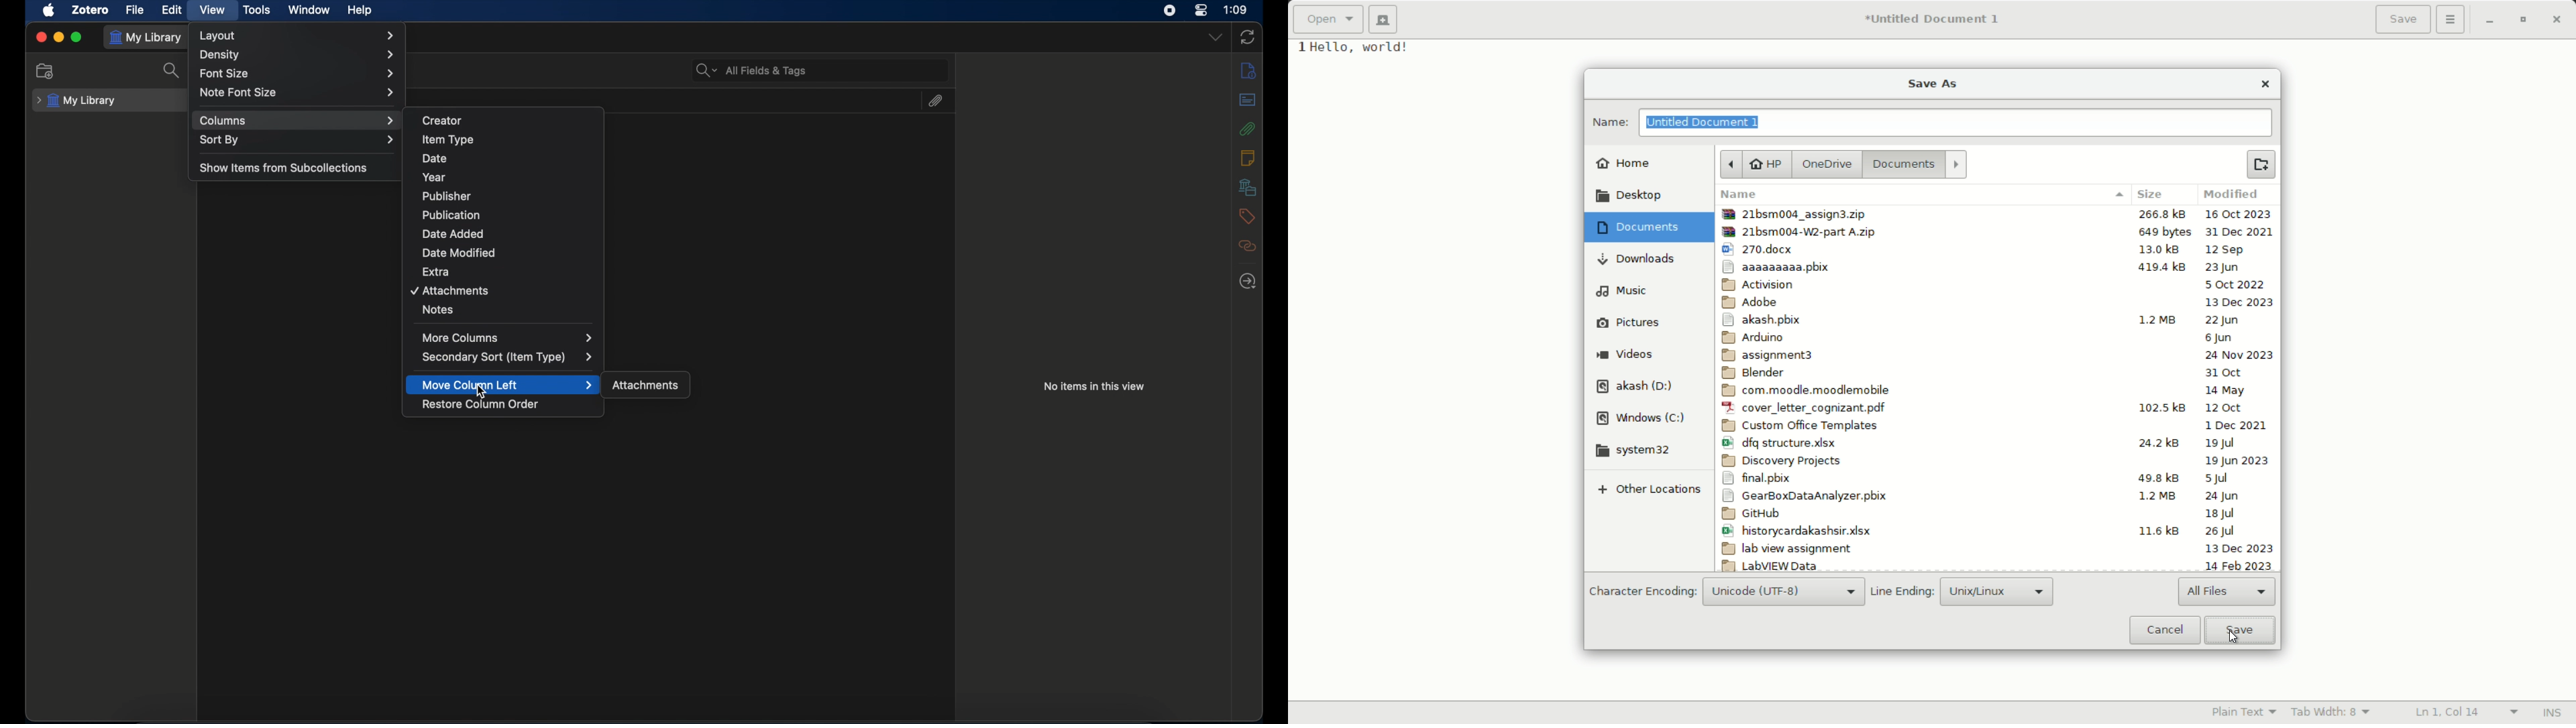 This screenshot has height=728, width=2576. Describe the element at coordinates (47, 70) in the screenshot. I see `new collections` at that location.